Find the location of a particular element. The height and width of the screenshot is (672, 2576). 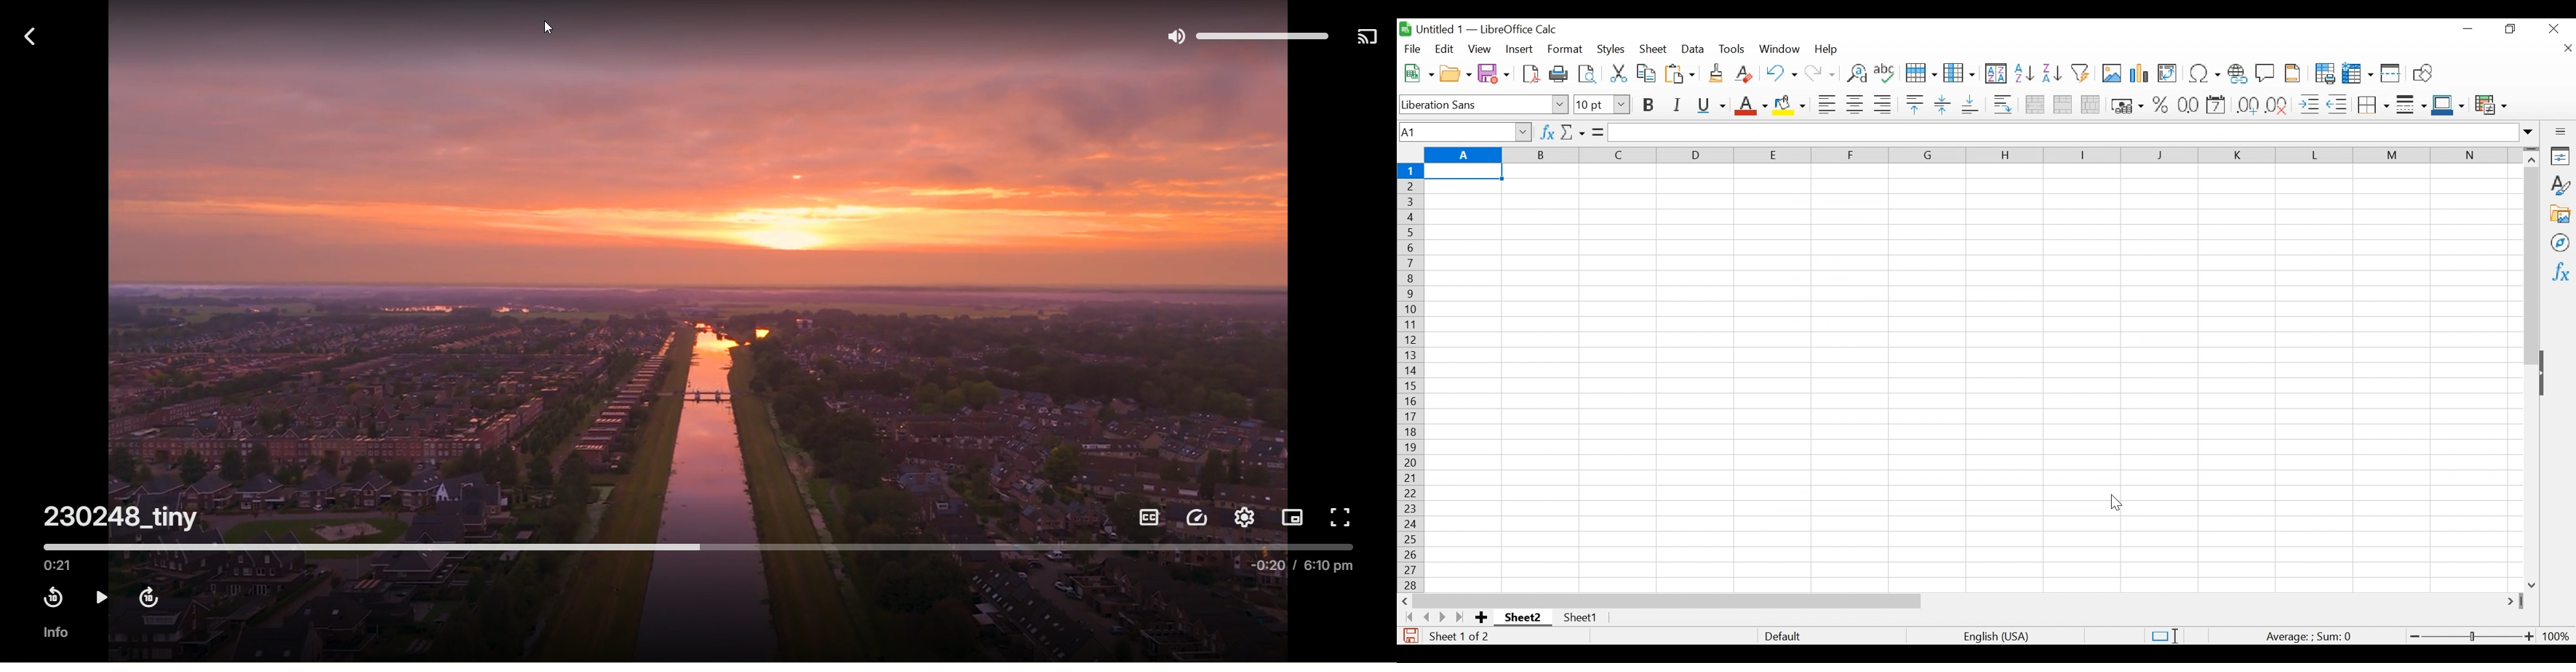

 is located at coordinates (1974, 378).